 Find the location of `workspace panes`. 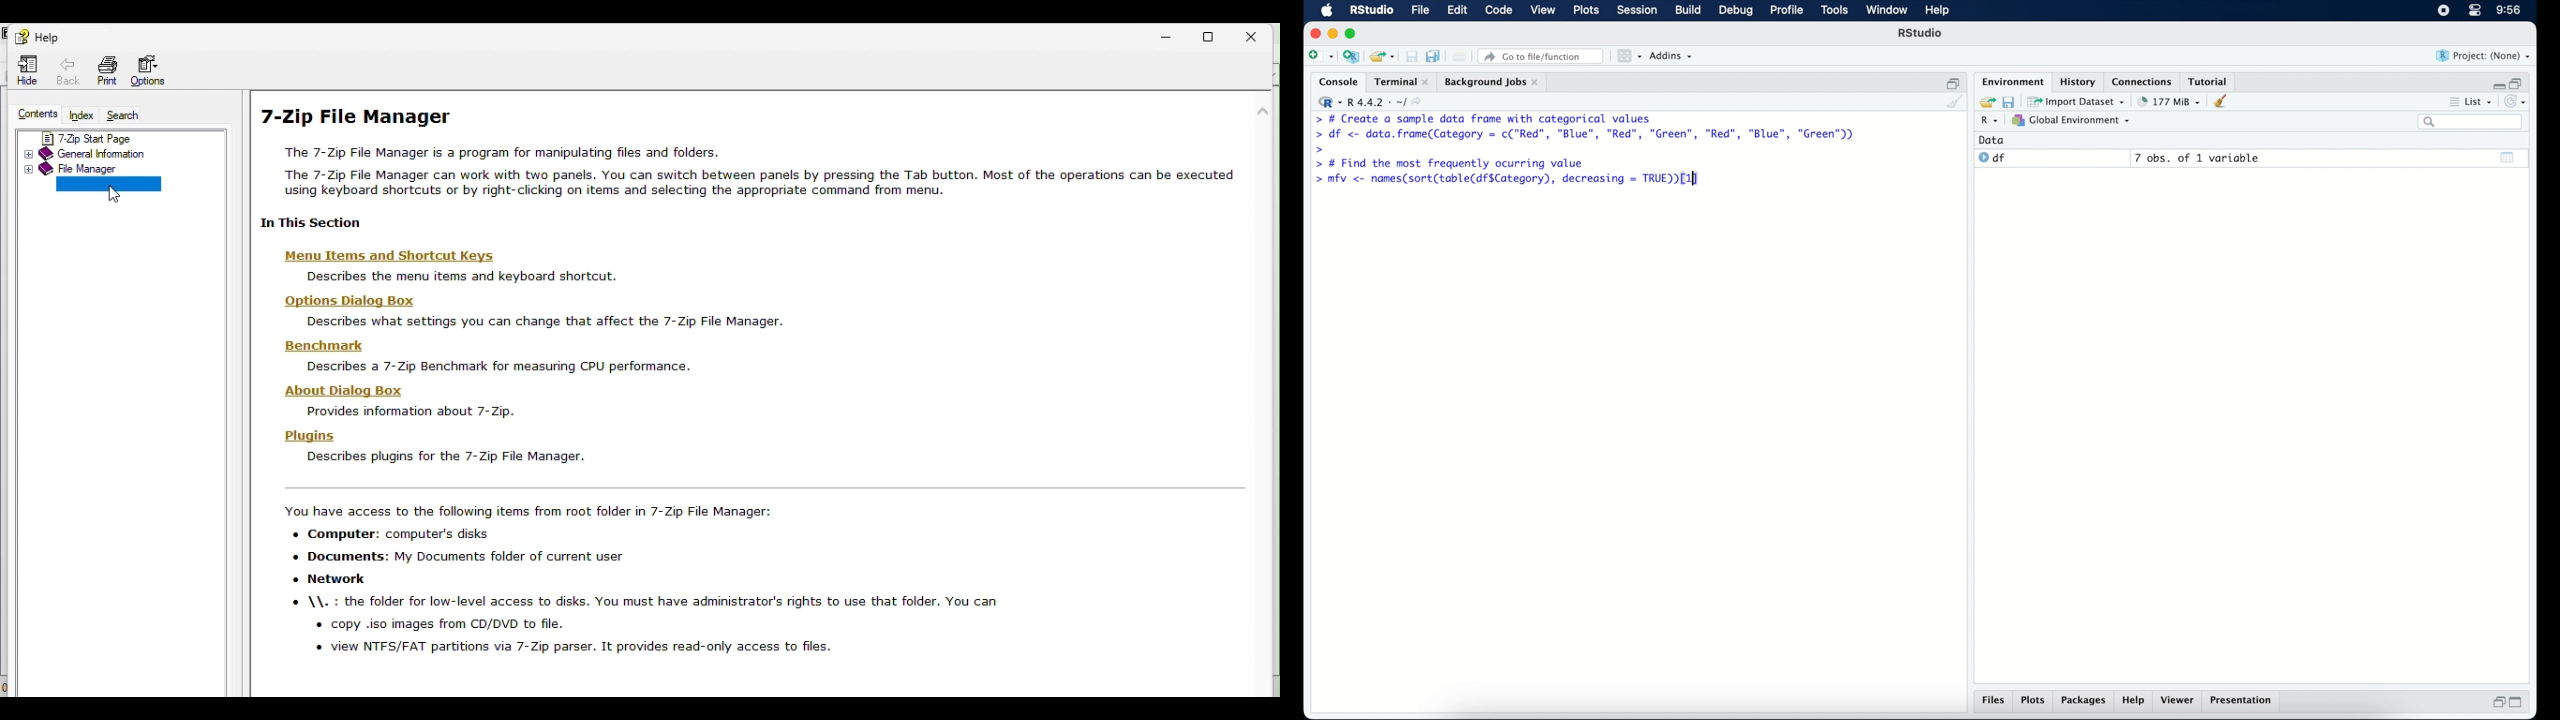

workspace panes is located at coordinates (1629, 56).